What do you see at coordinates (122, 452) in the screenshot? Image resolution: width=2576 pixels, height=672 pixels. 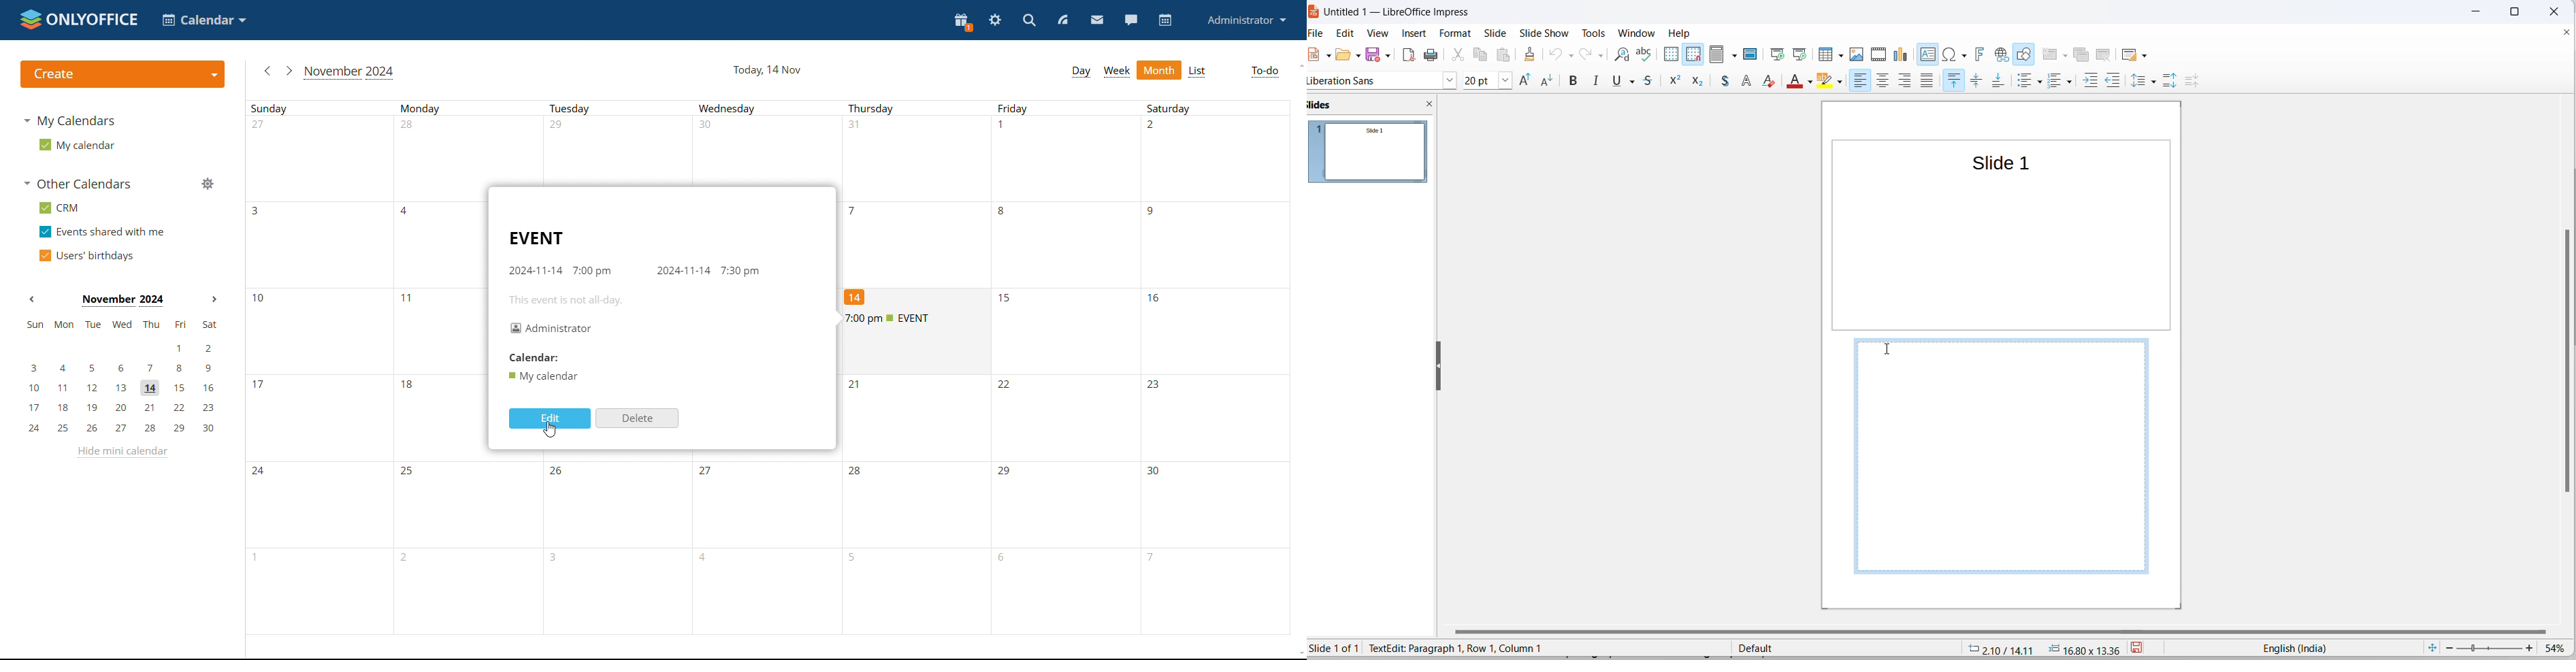 I see `hide mini calendar` at bounding box center [122, 452].